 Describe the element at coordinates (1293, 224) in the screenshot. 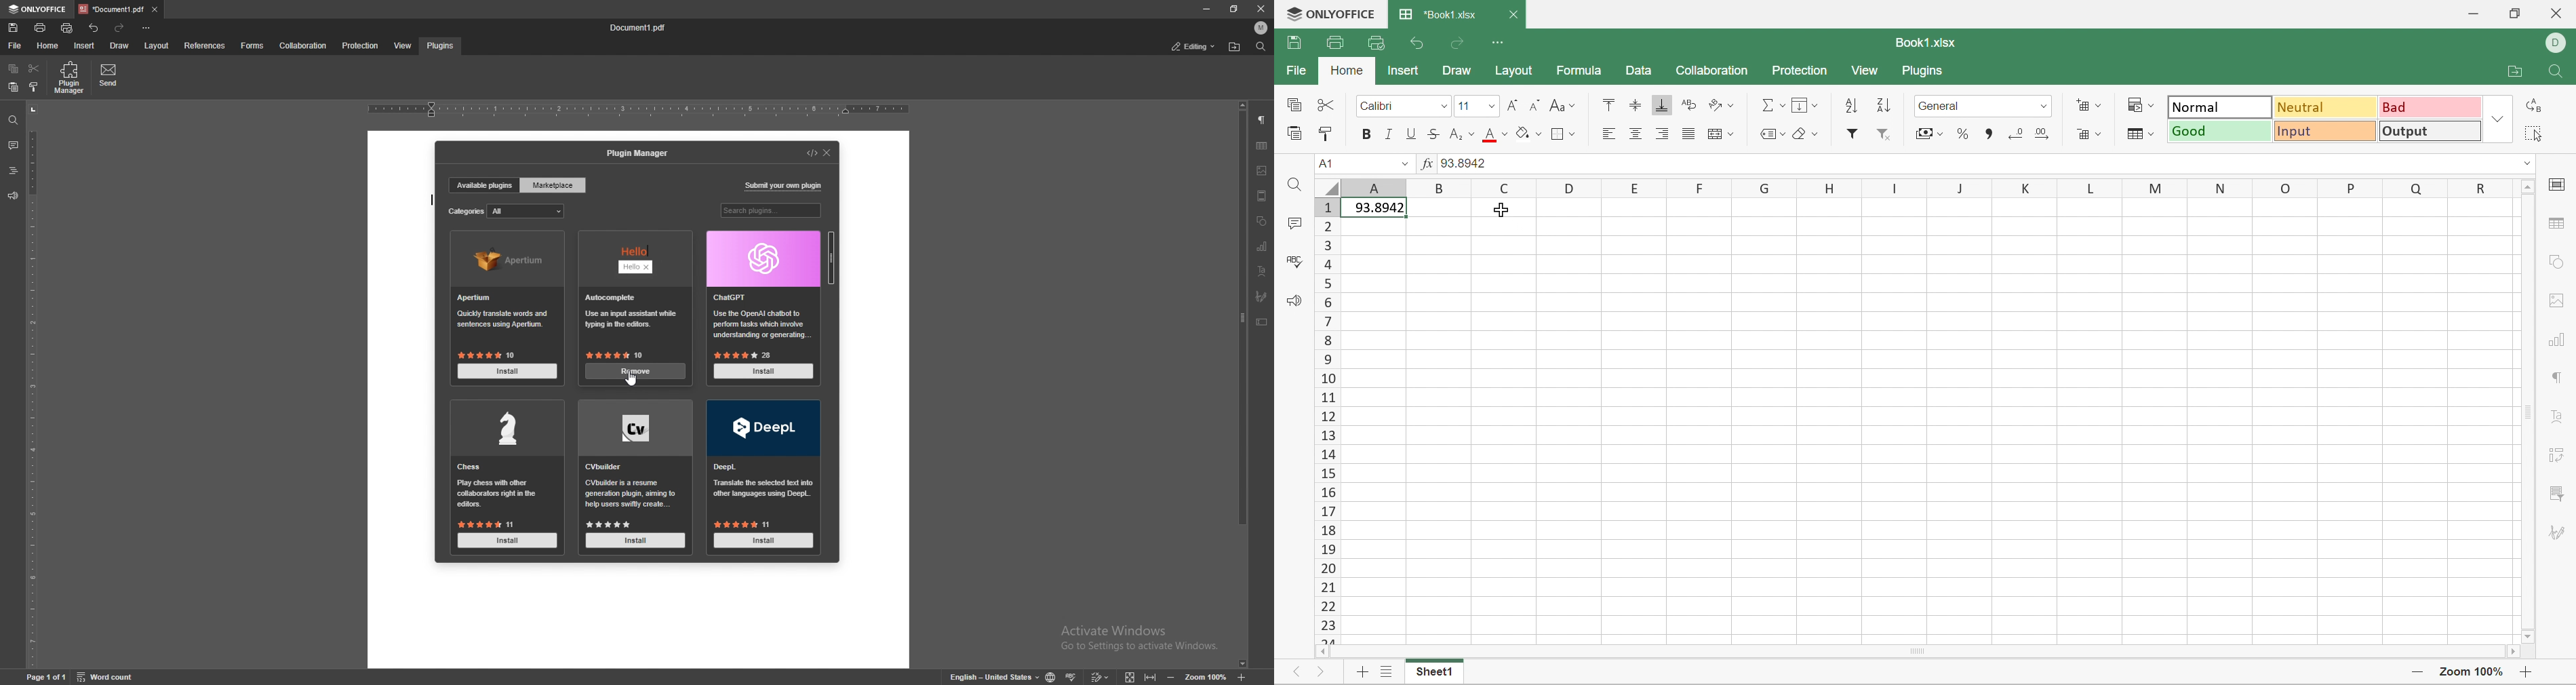

I see `Comments` at that location.